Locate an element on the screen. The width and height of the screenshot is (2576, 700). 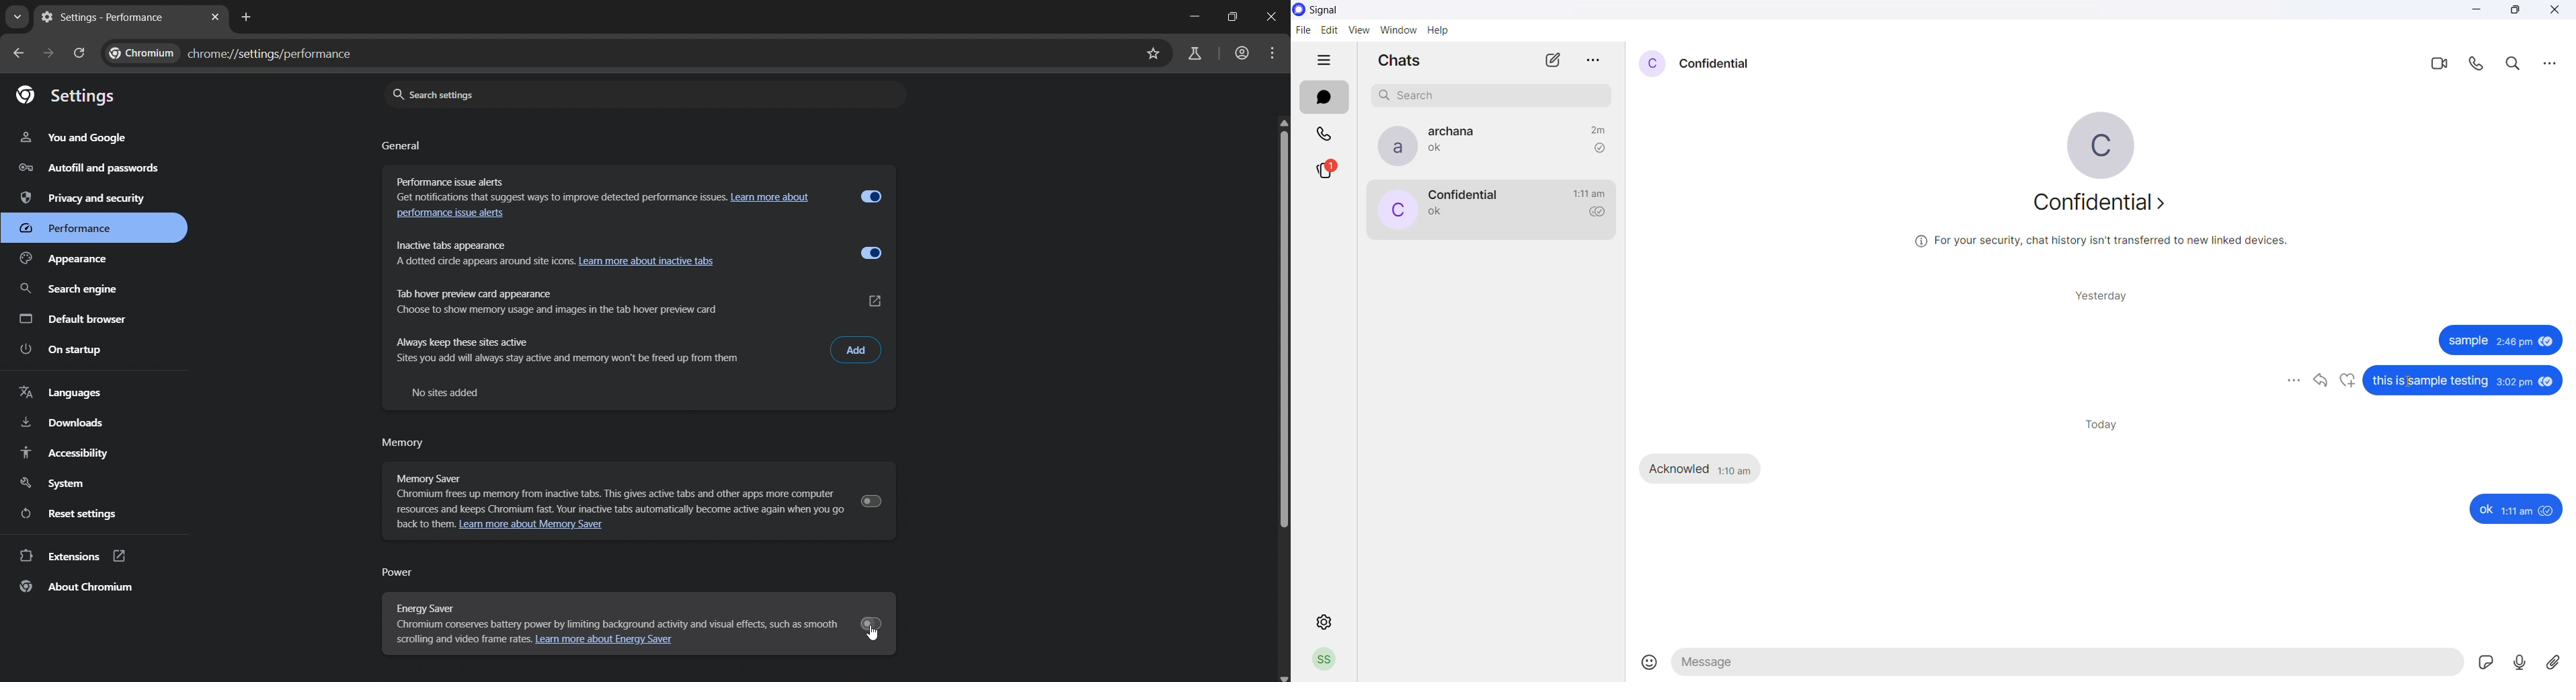
today messages heading is located at coordinates (2100, 423).